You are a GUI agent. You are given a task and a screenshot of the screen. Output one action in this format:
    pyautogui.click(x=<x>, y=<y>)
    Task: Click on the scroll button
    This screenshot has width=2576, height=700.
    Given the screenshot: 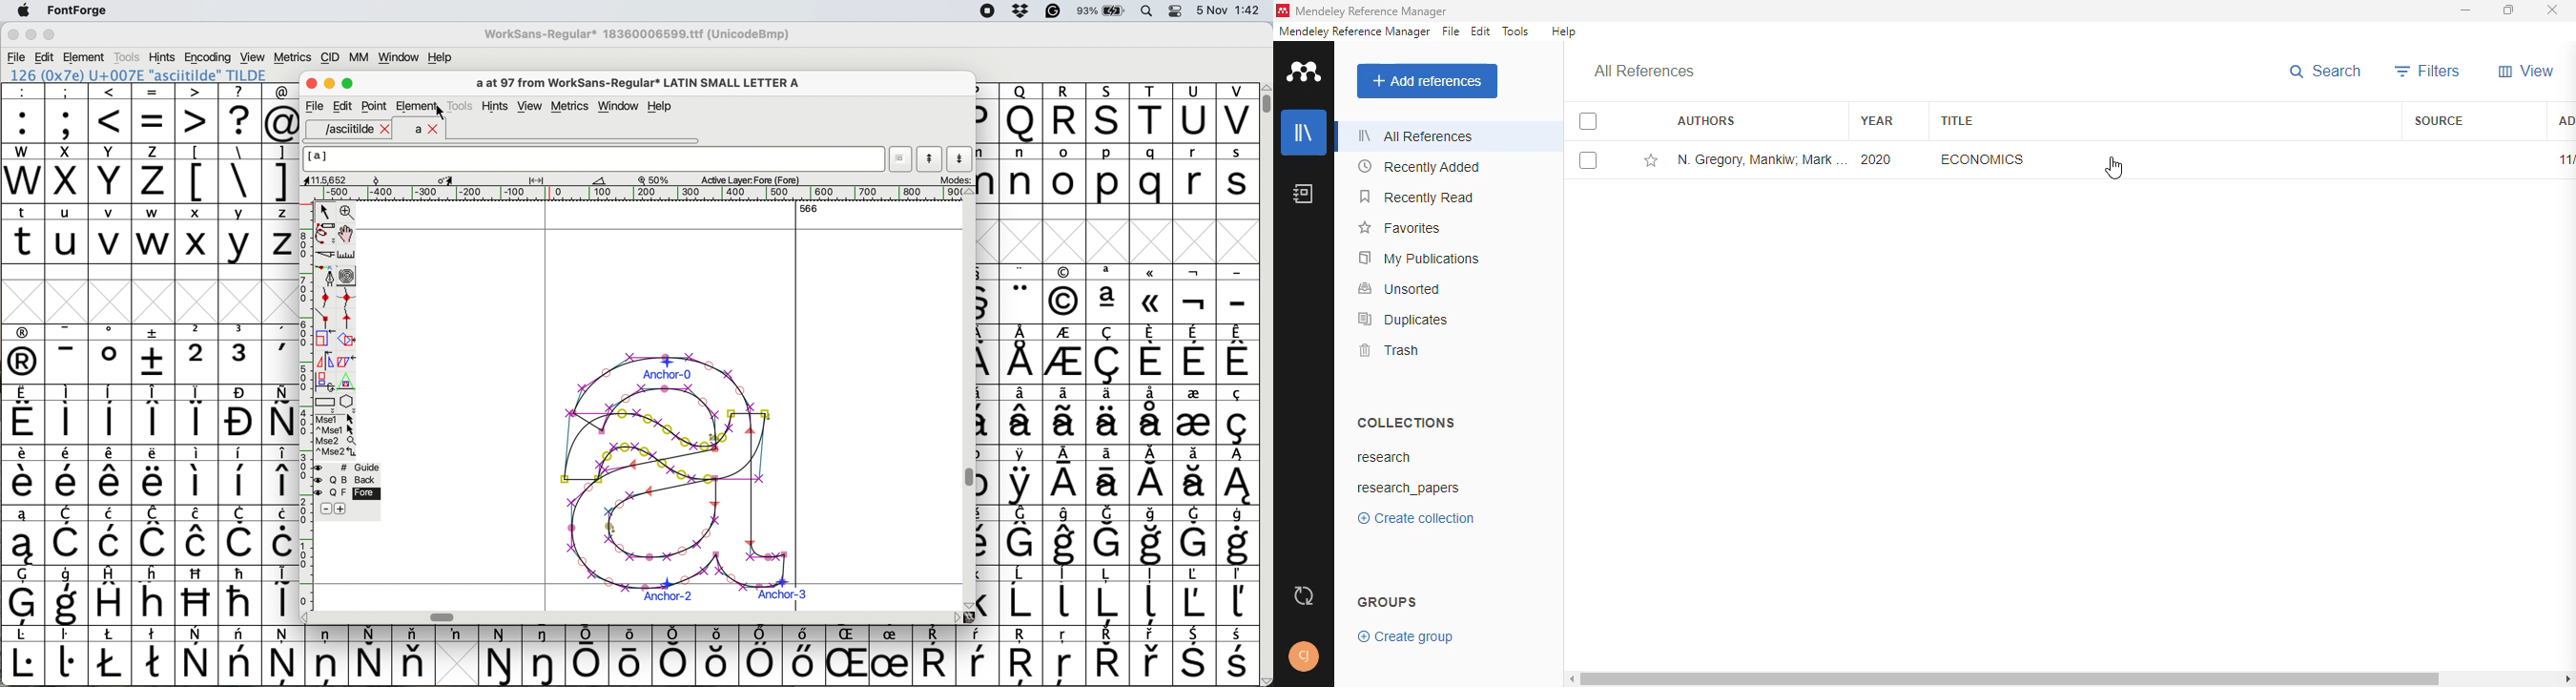 What is the action you would take?
    pyautogui.click(x=957, y=617)
    